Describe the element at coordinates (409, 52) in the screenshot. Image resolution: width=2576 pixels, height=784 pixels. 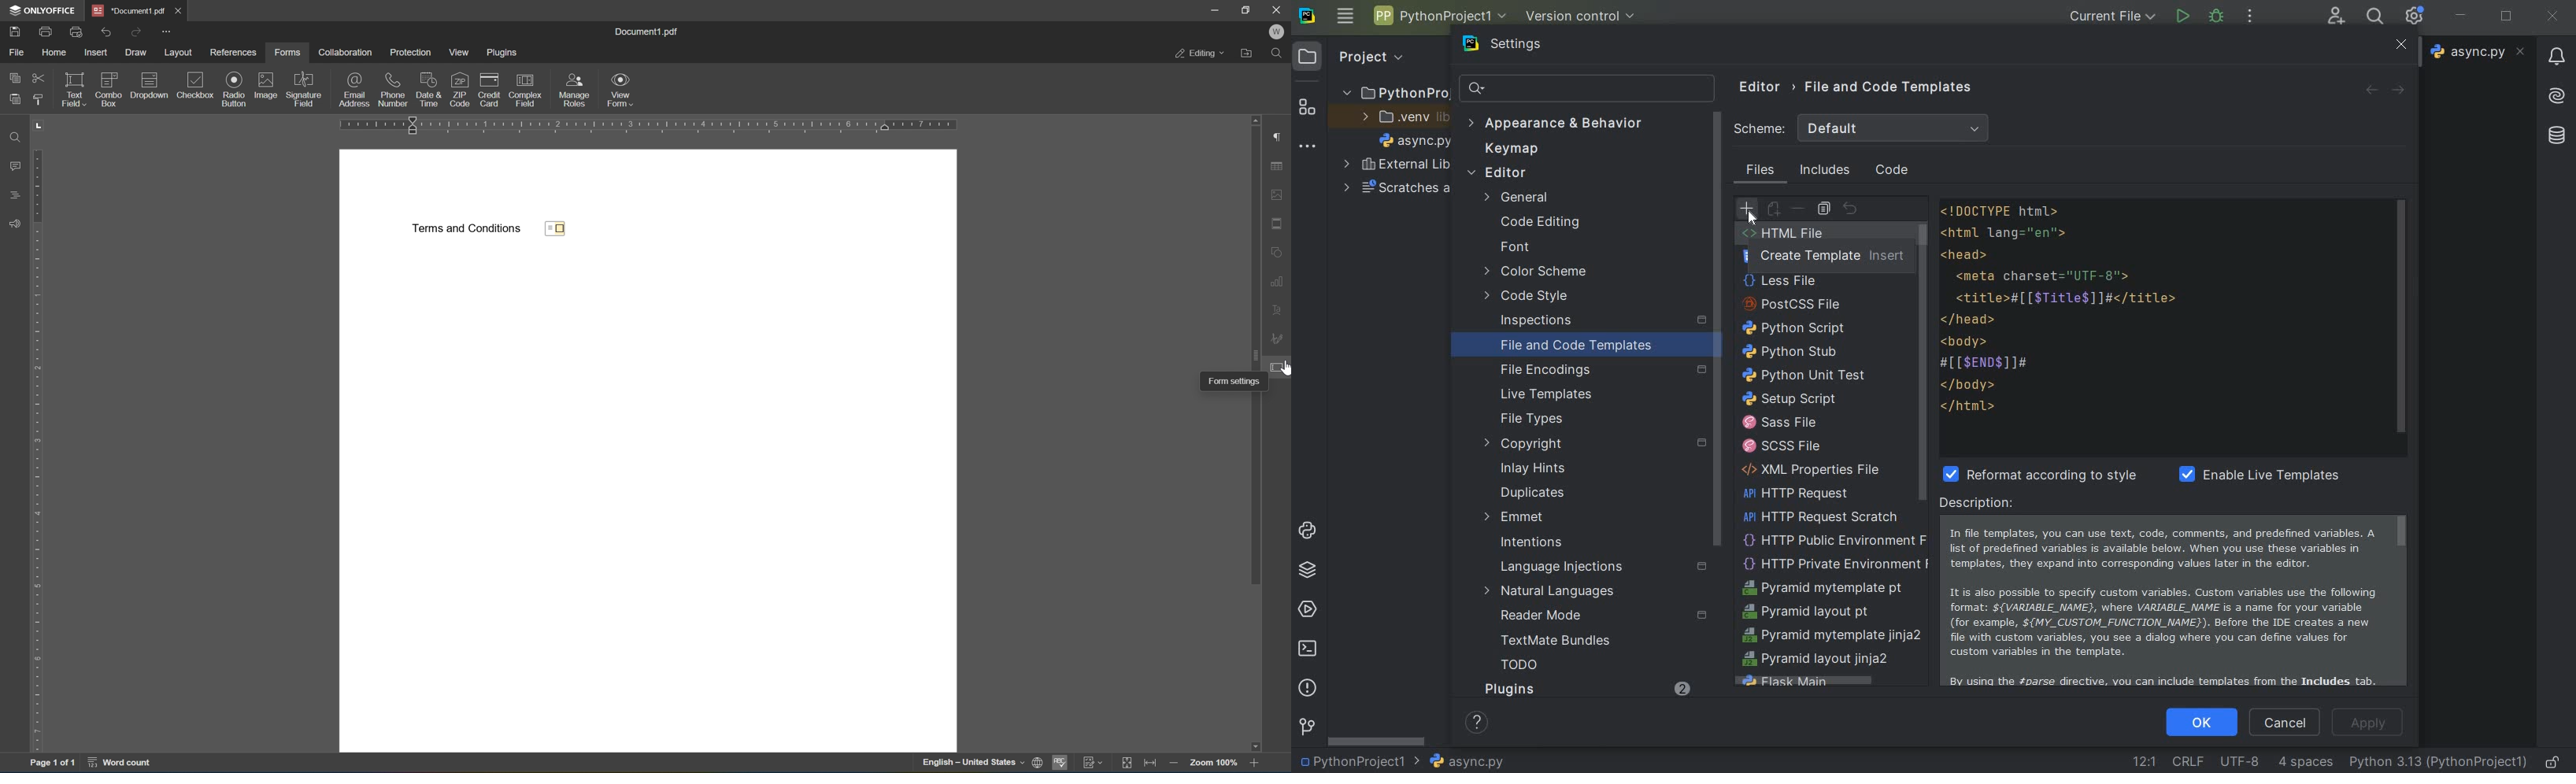
I see `protection` at that location.